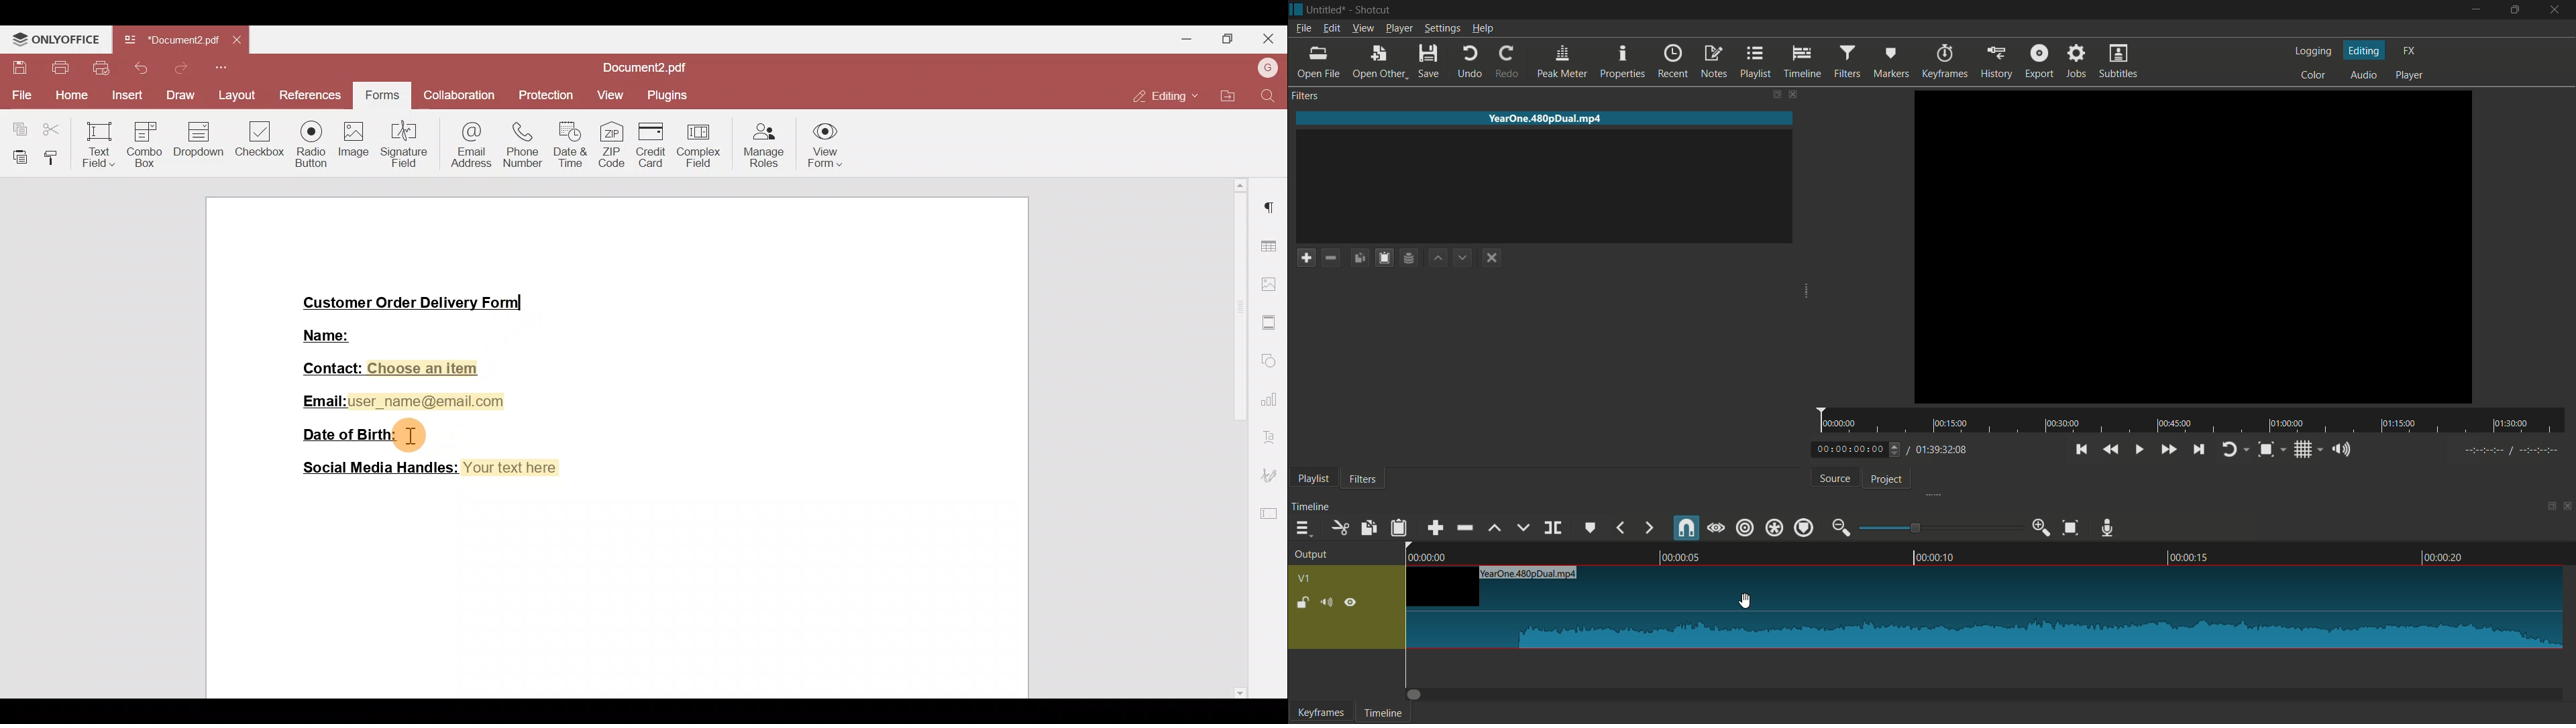 The image size is (2576, 728). I want to click on ONLYOFFICE, so click(56, 37).